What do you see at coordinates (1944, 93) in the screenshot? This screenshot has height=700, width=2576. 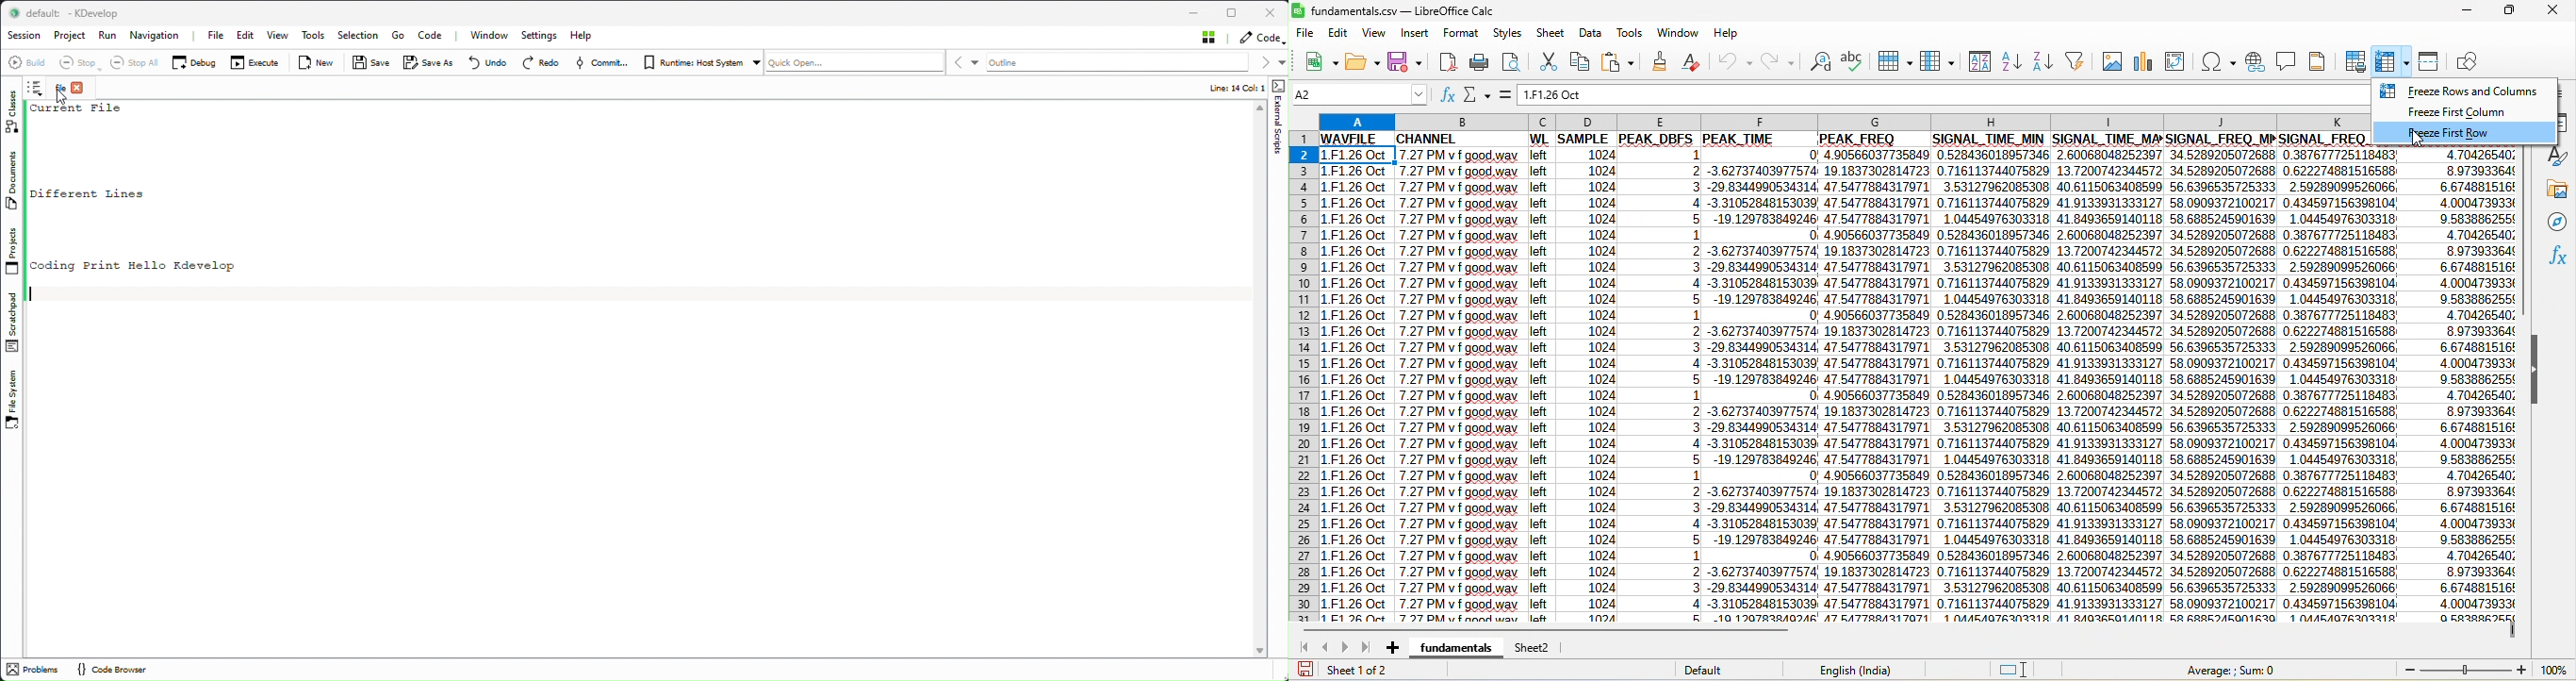 I see `formula bar` at bounding box center [1944, 93].